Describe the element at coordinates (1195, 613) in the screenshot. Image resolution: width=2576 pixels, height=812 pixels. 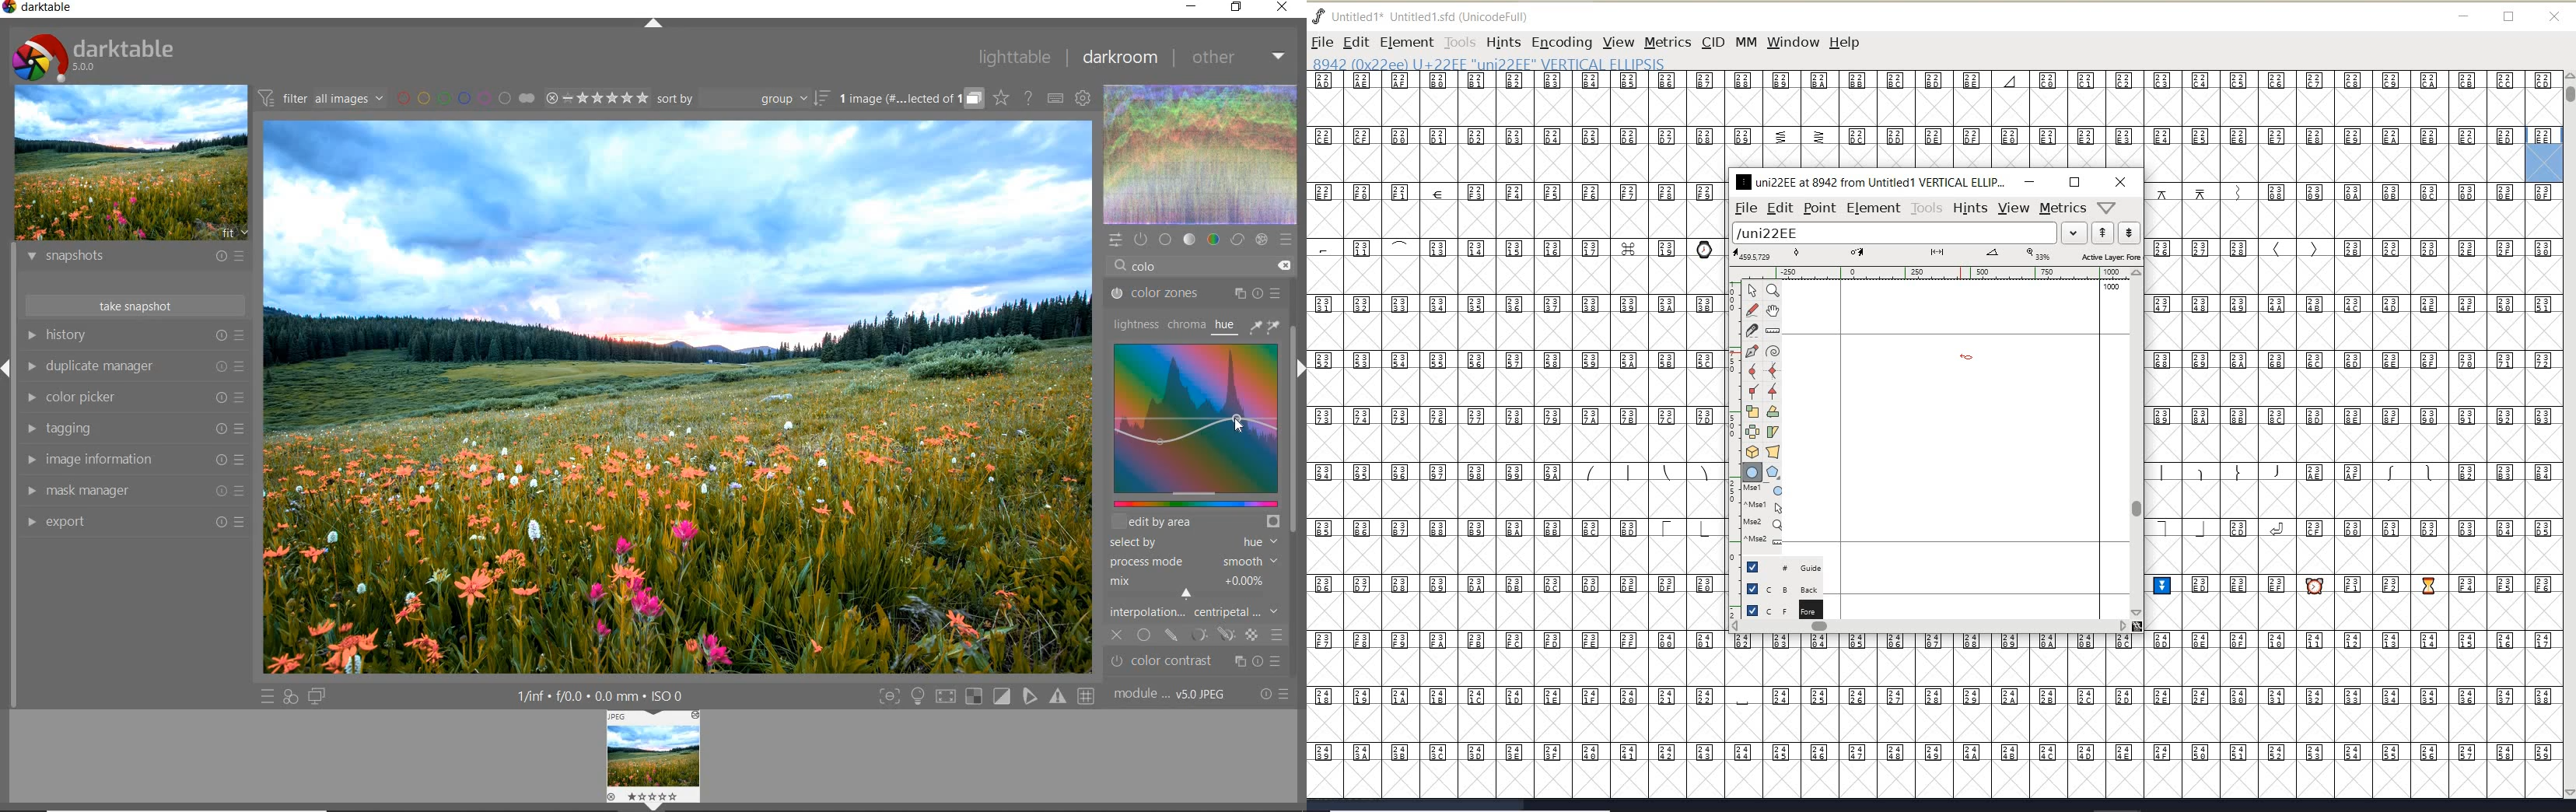
I see `interpolation` at that location.